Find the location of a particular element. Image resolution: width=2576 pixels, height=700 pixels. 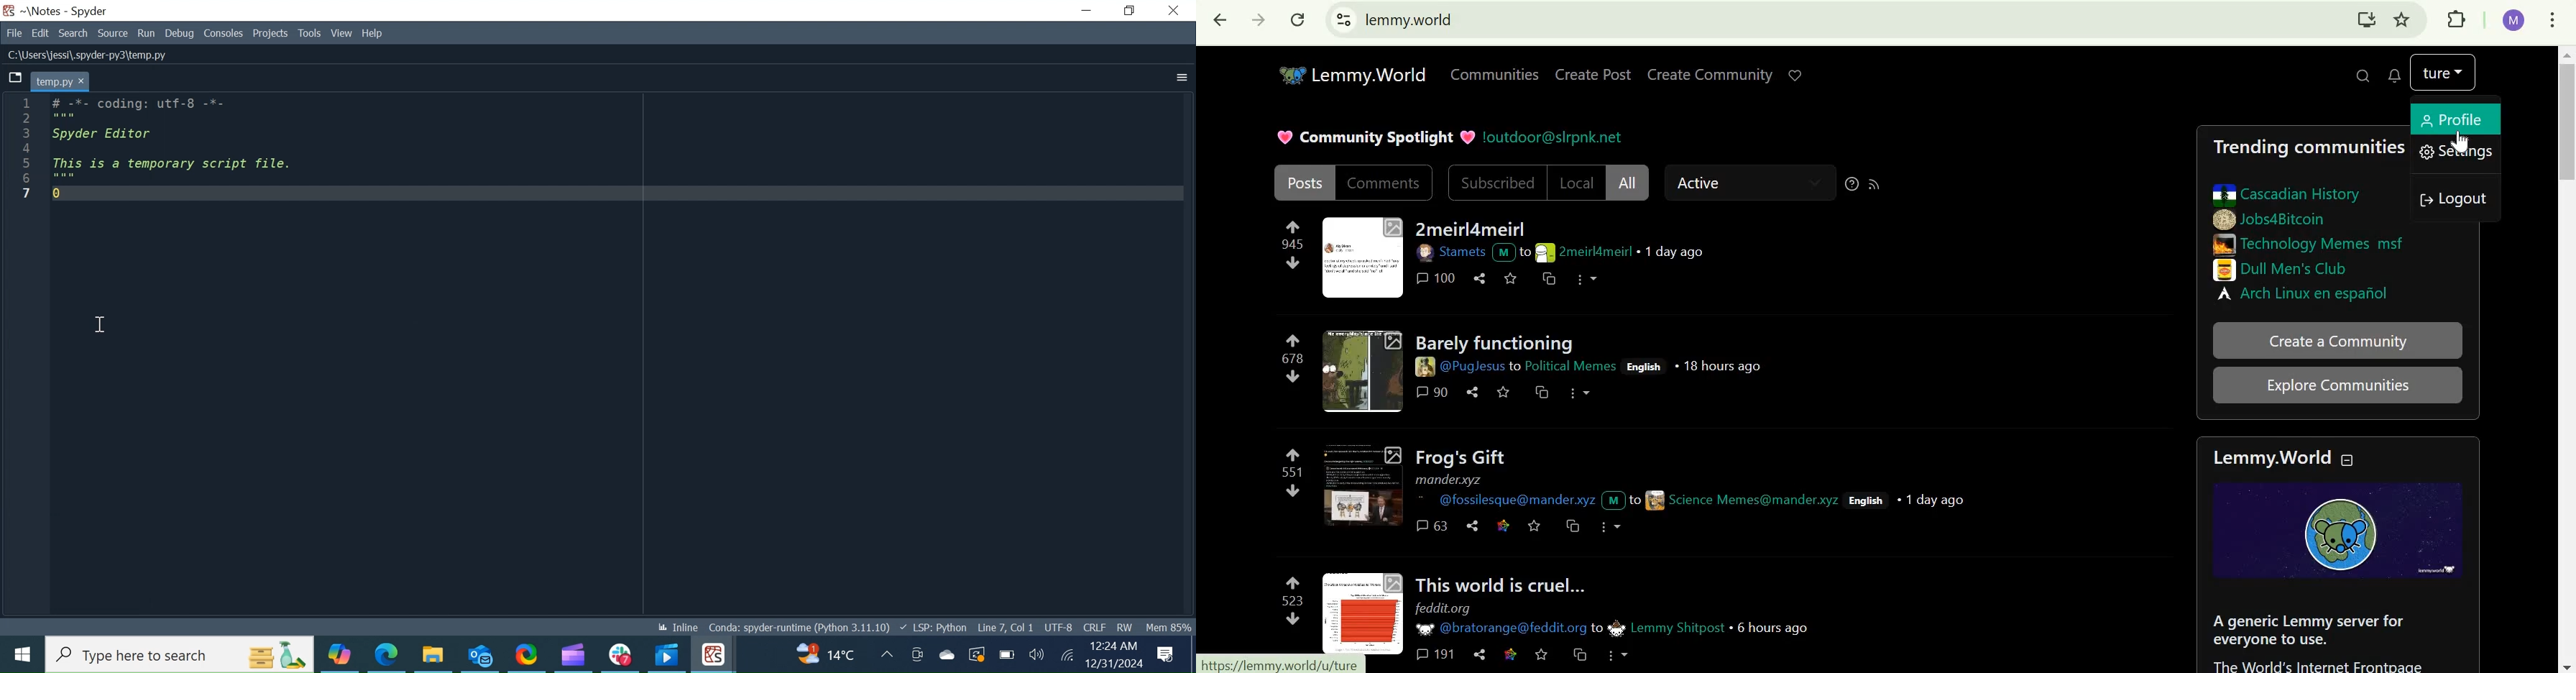

this world is cruel... is located at coordinates (1500, 582).